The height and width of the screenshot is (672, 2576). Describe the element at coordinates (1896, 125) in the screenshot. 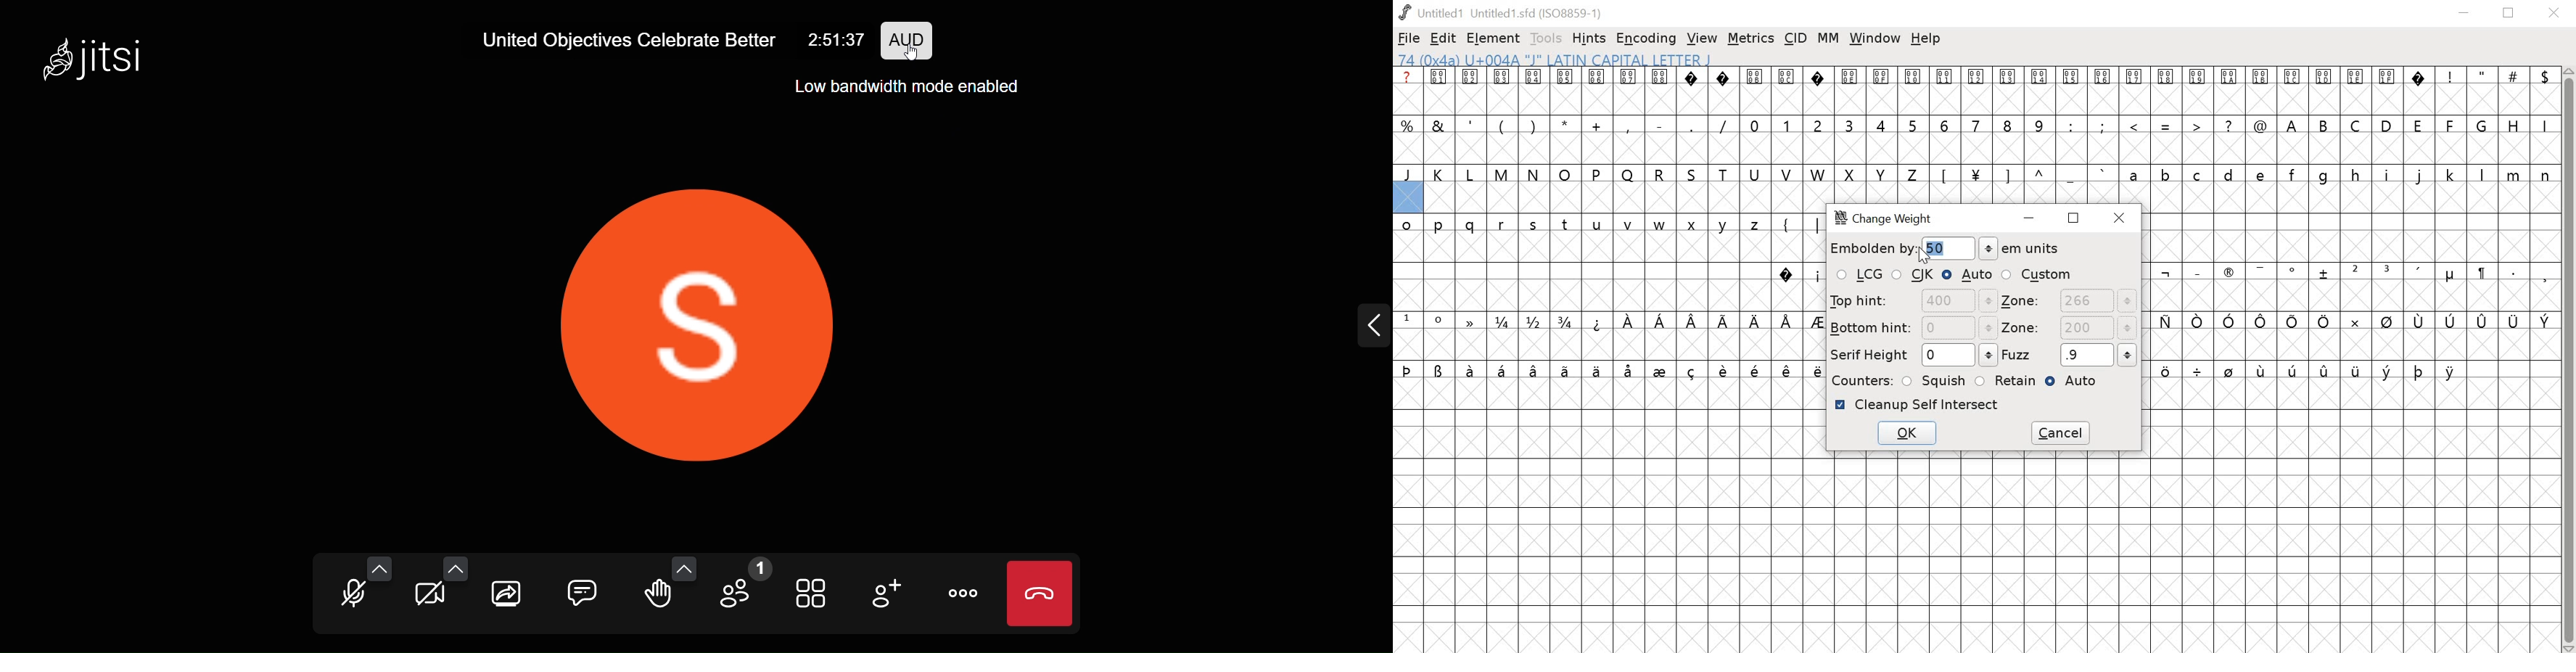

I see `numbers` at that location.